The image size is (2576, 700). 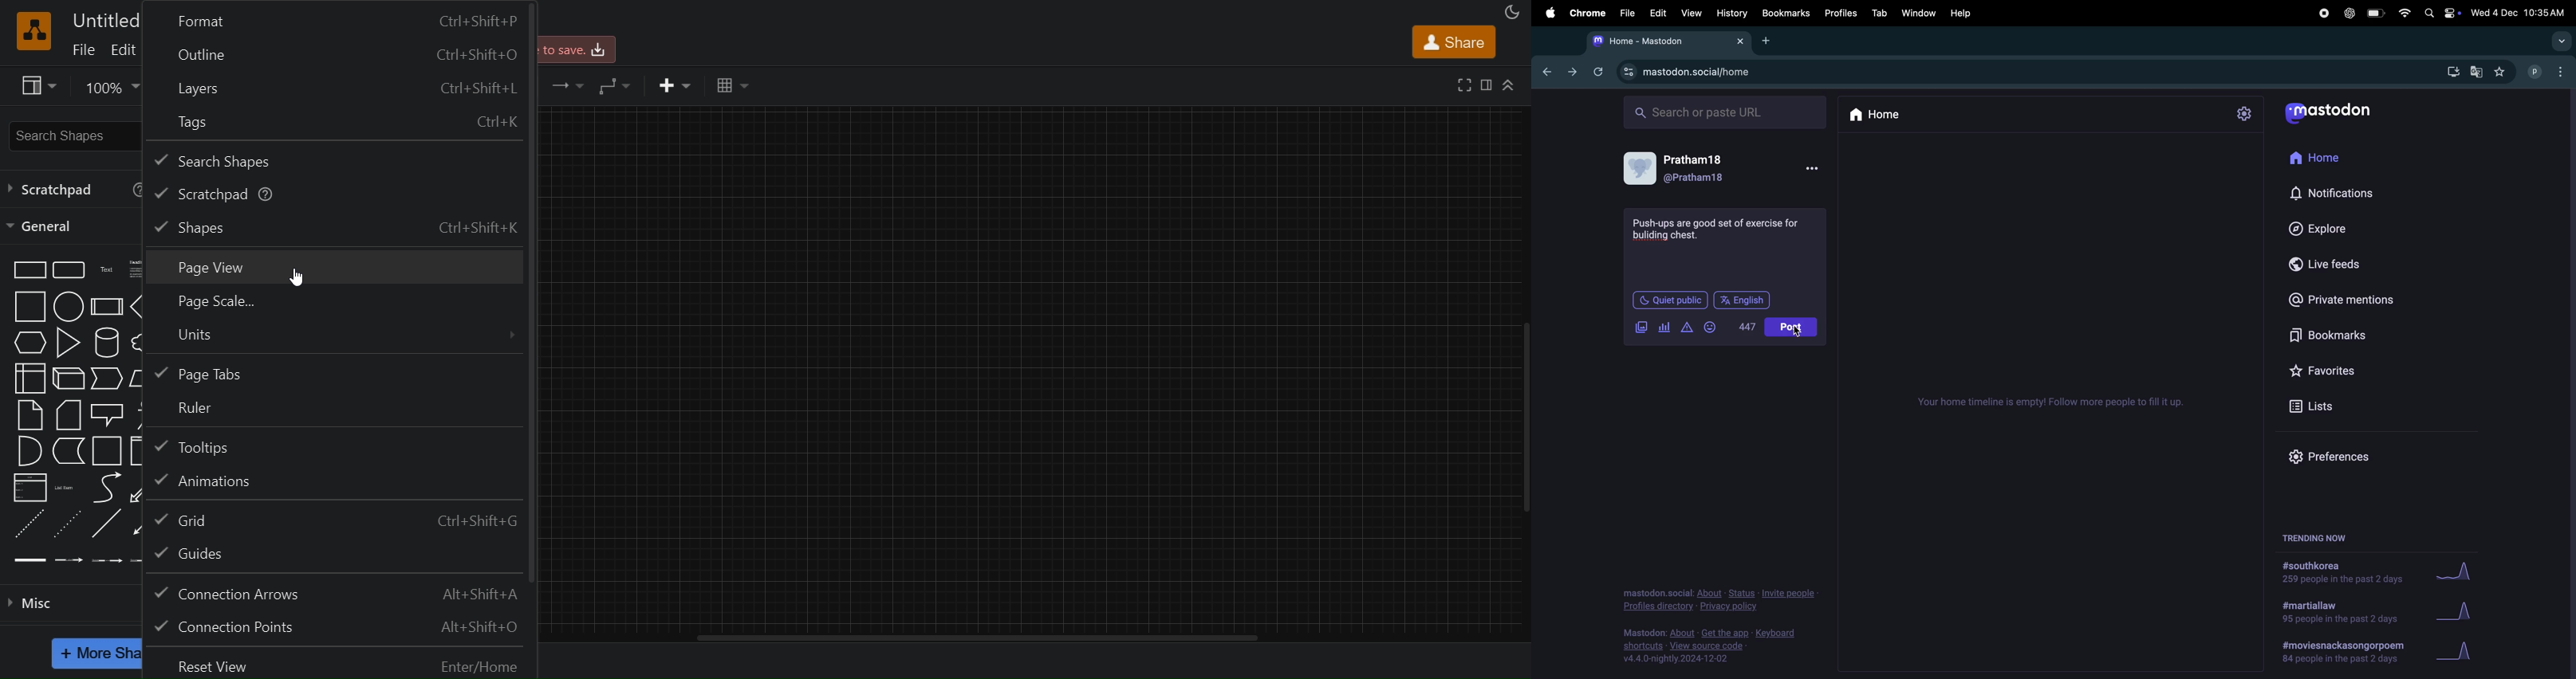 What do you see at coordinates (1719, 598) in the screenshot?
I see `privacy and policy` at bounding box center [1719, 598].